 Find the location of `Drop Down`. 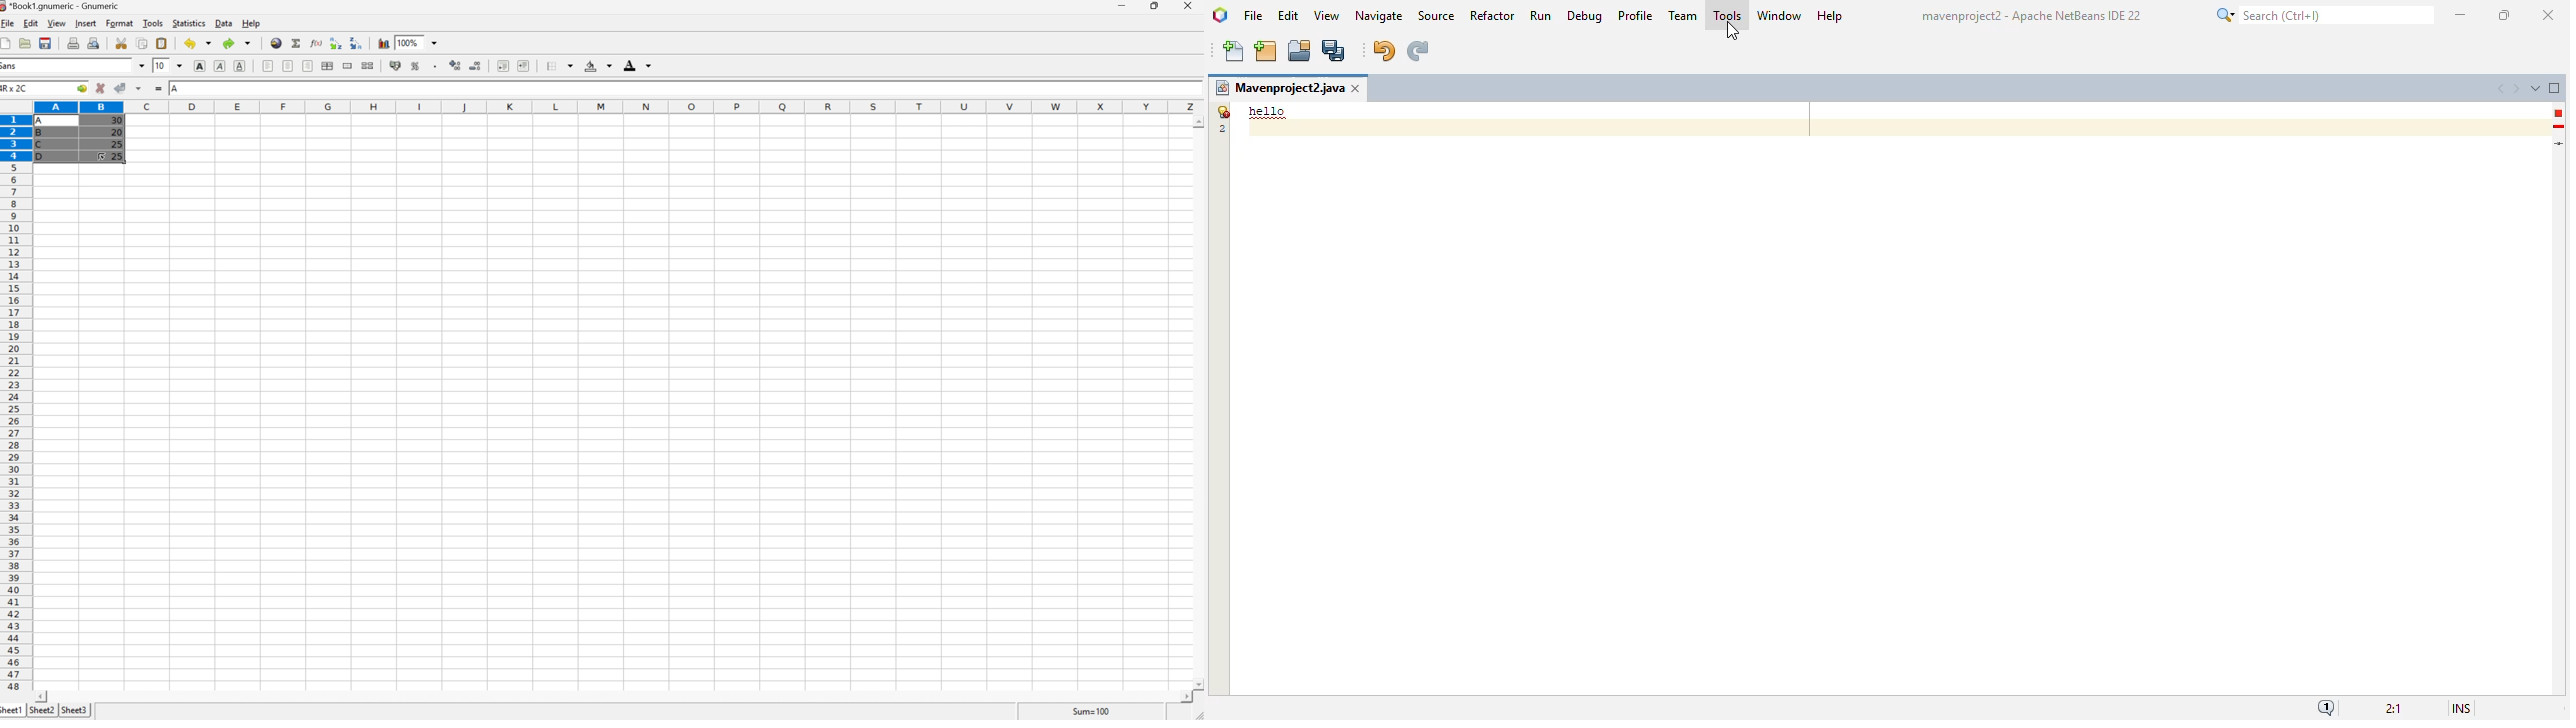

Drop Down is located at coordinates (438, 42).